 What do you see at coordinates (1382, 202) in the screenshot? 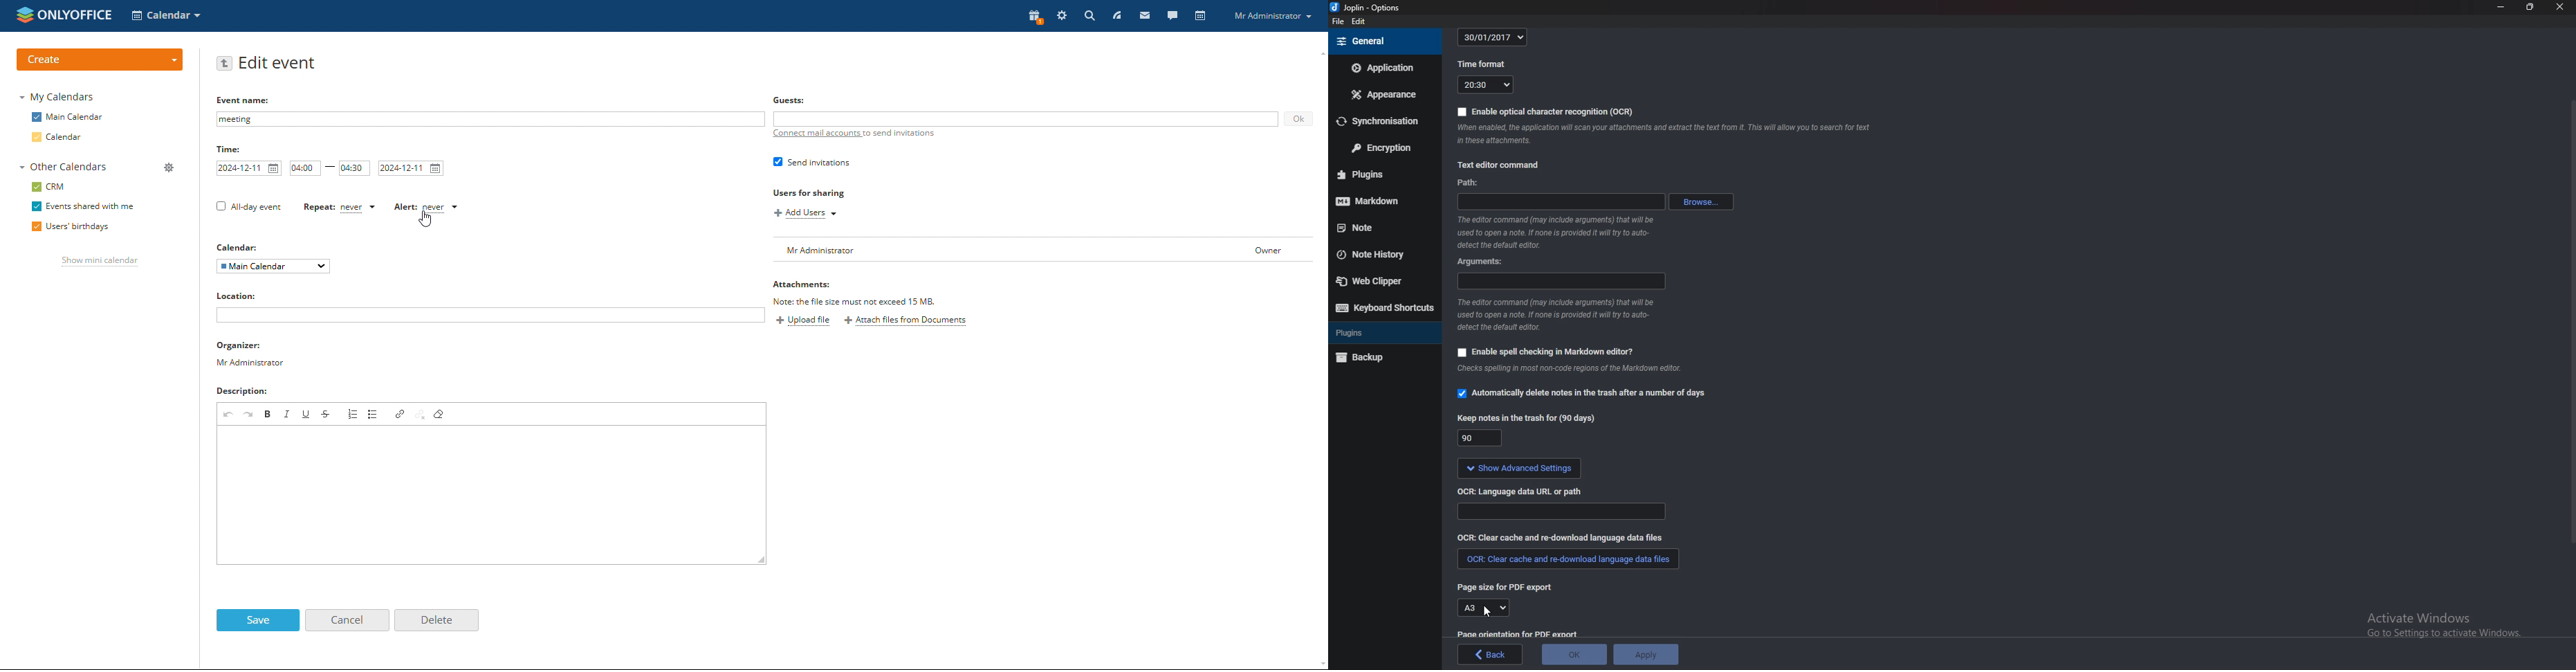
I see `markdown` at bounding box center [1382, 202].